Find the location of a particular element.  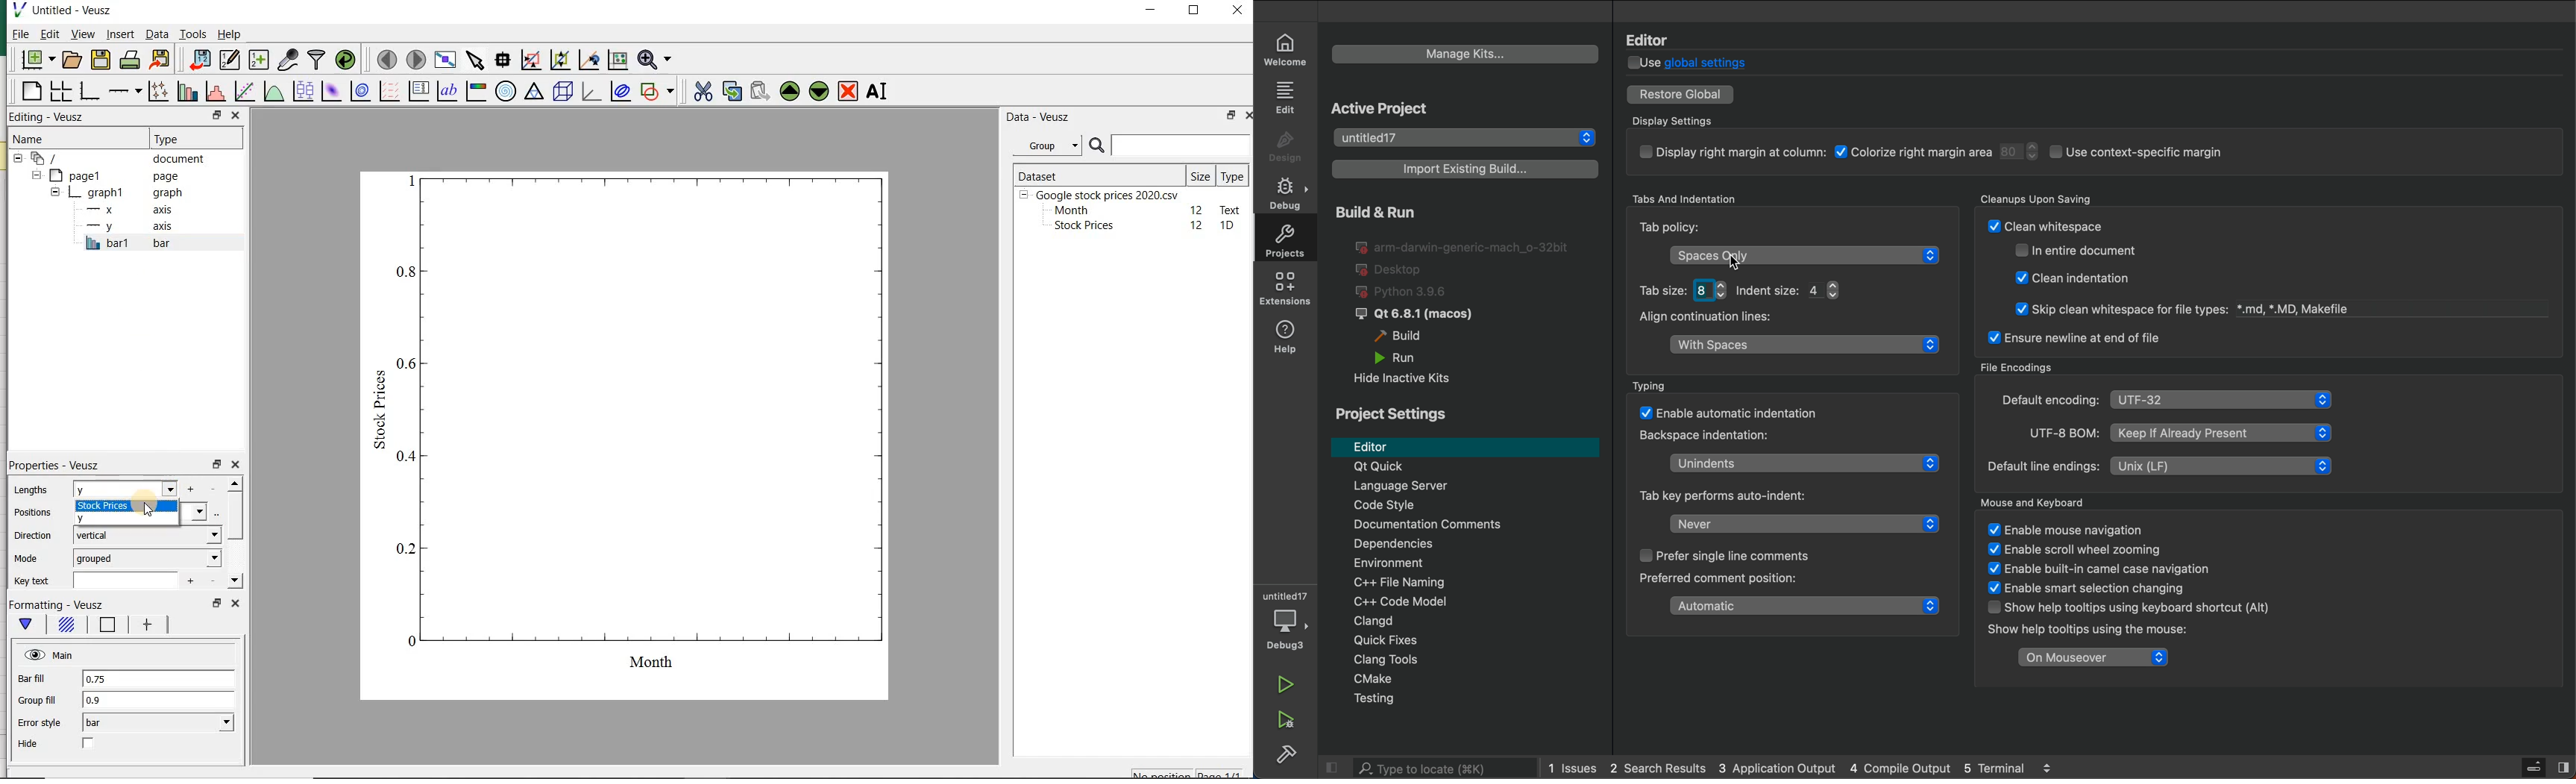

I@ arm-darwin-generic-mach_o-32bit is located at coordinates (1465, 246).